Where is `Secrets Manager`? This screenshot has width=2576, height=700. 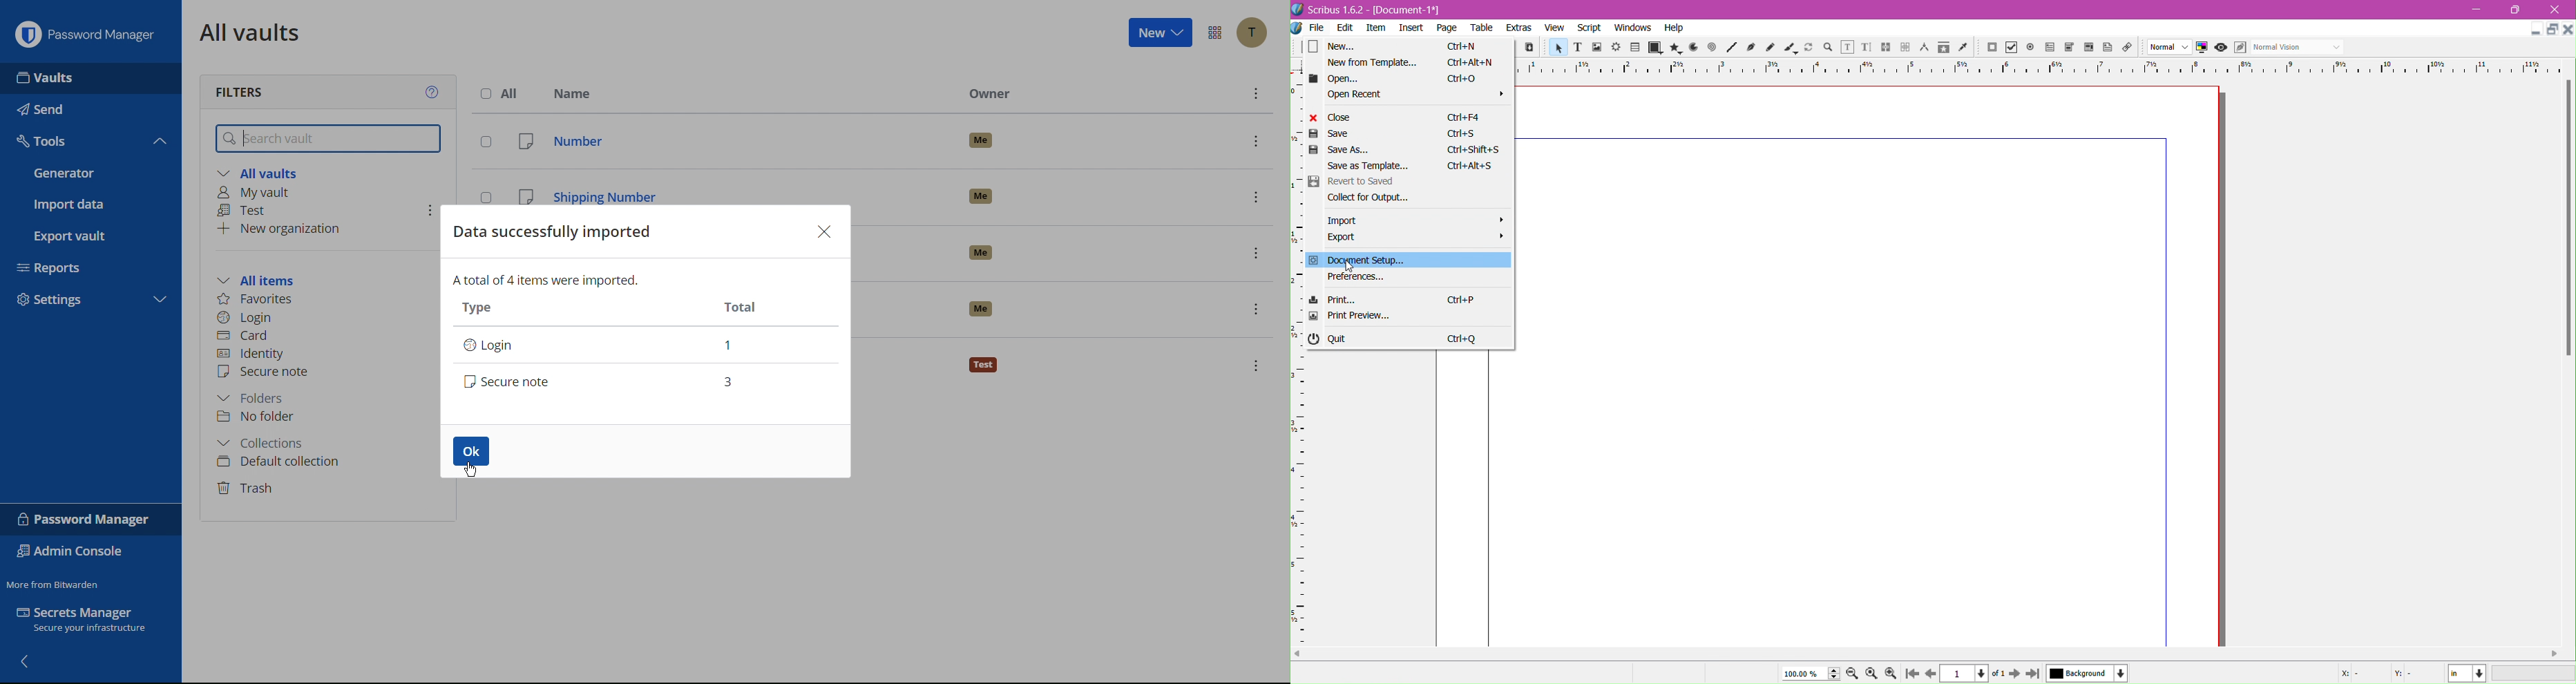
Secrets Manager is located at coordinates (84, 621).